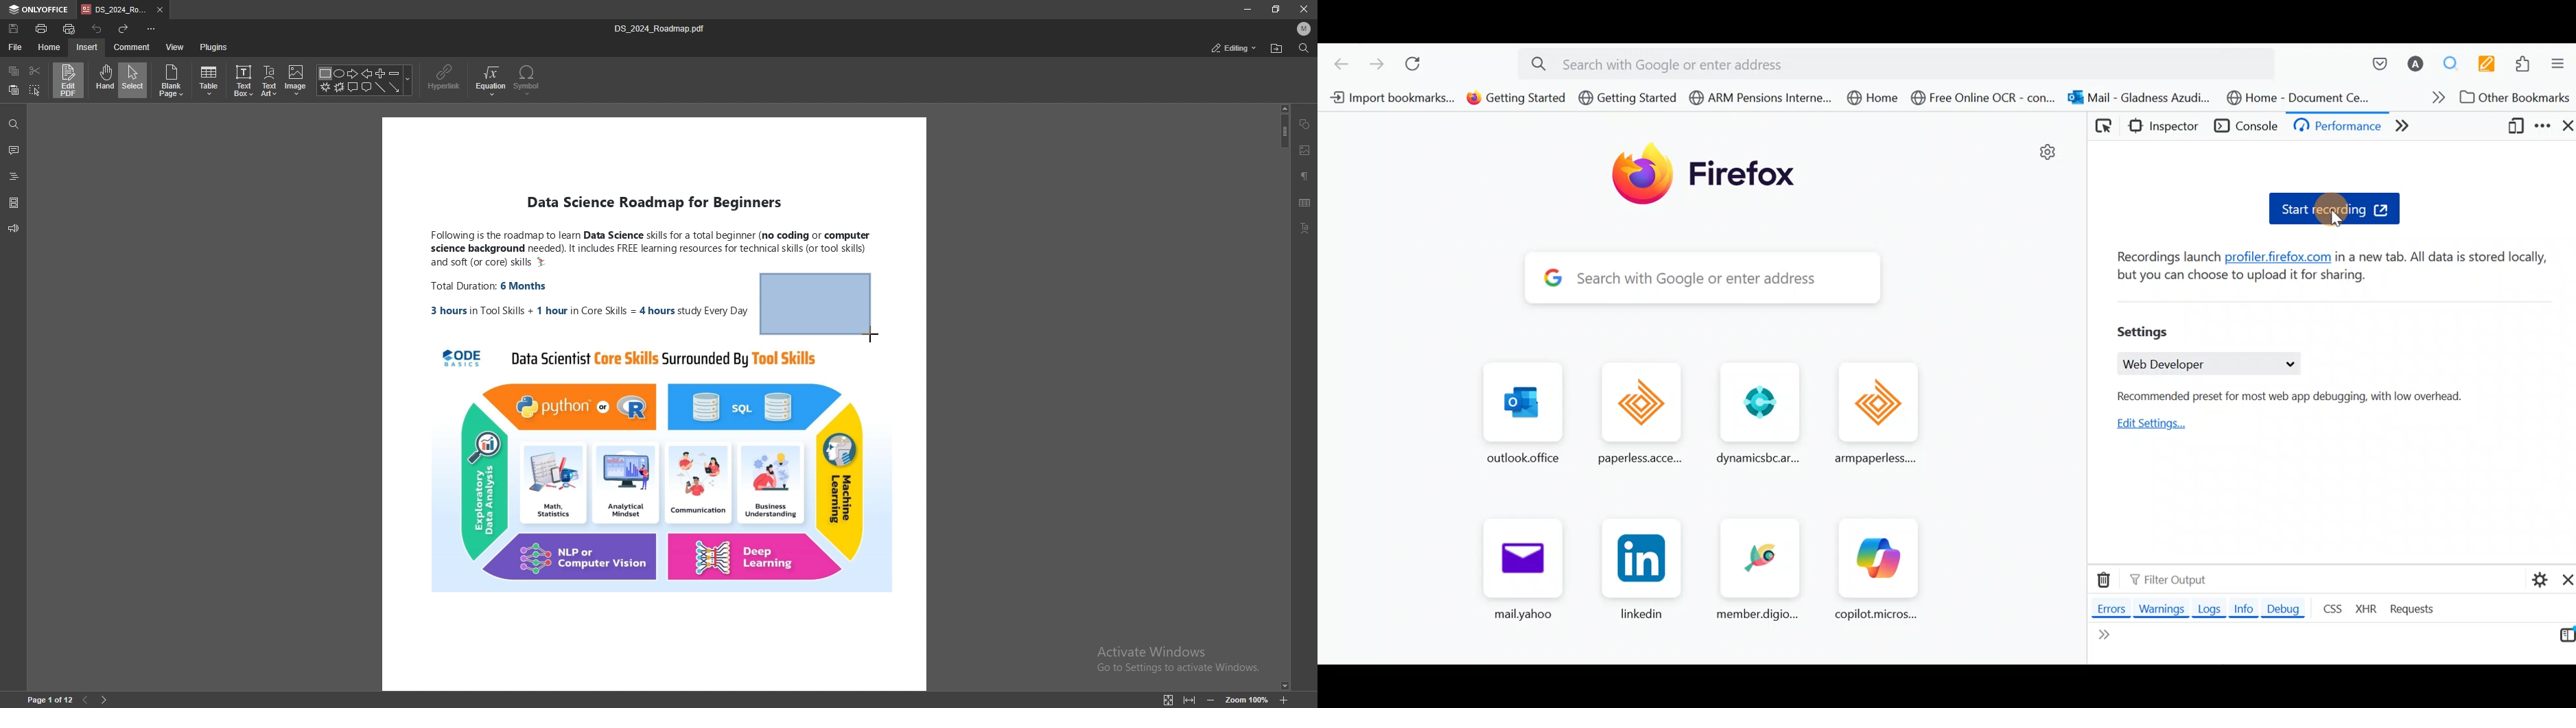 The image size is (2576, 728). I want to click on cut, so click(34, 70).